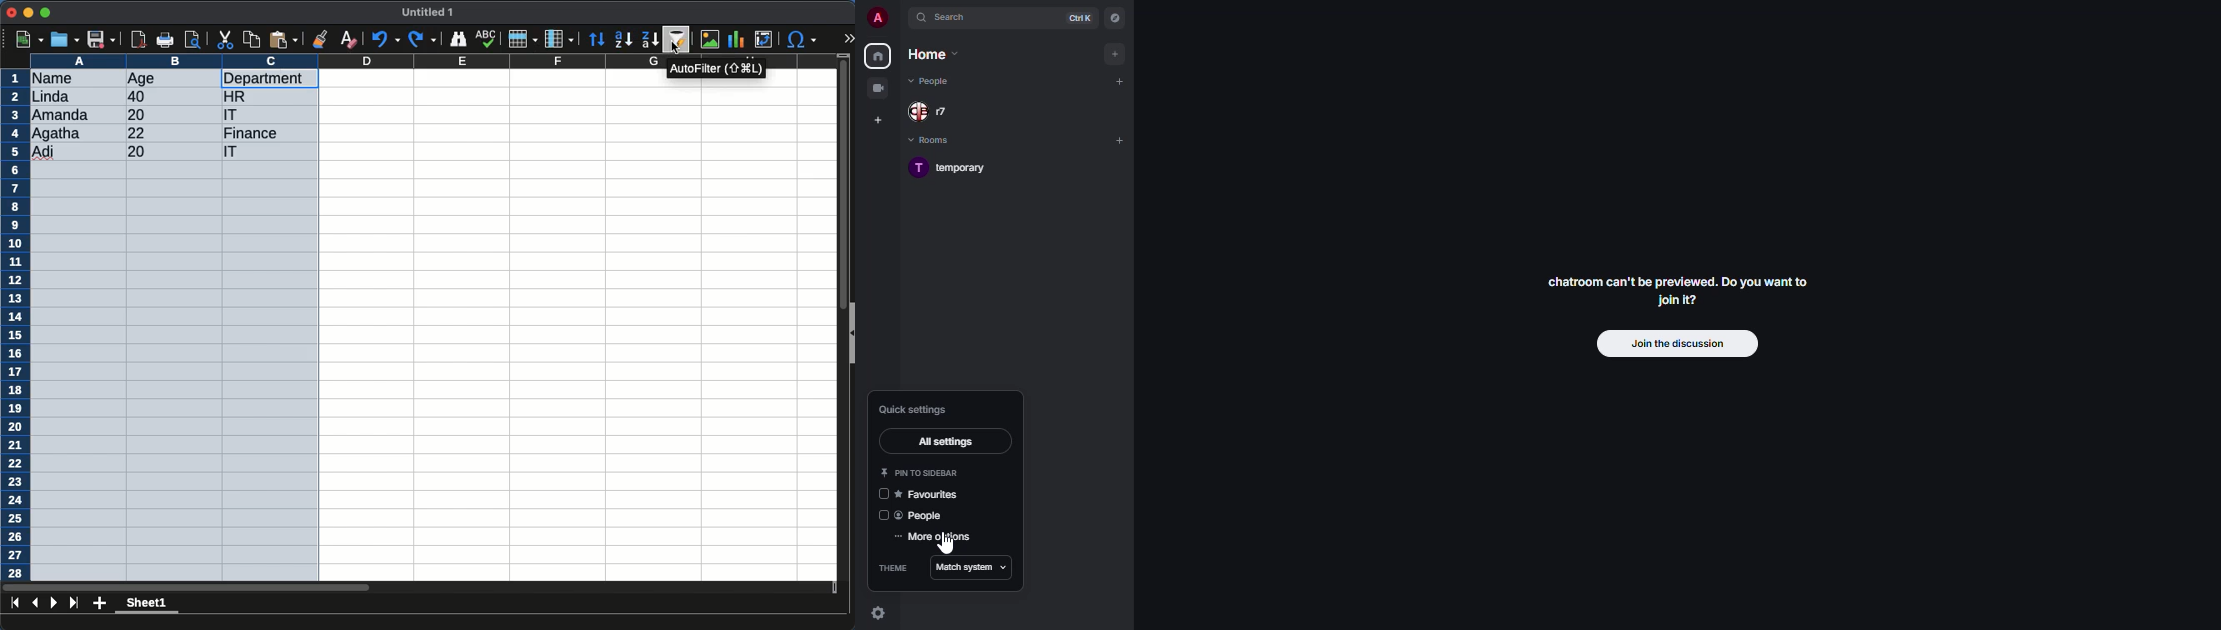 The width and height of the screenshot is (2240, 644). What do you see at coordinates (876, 56) in the screenshot?
I see `home` at bounding box center [876, 56].